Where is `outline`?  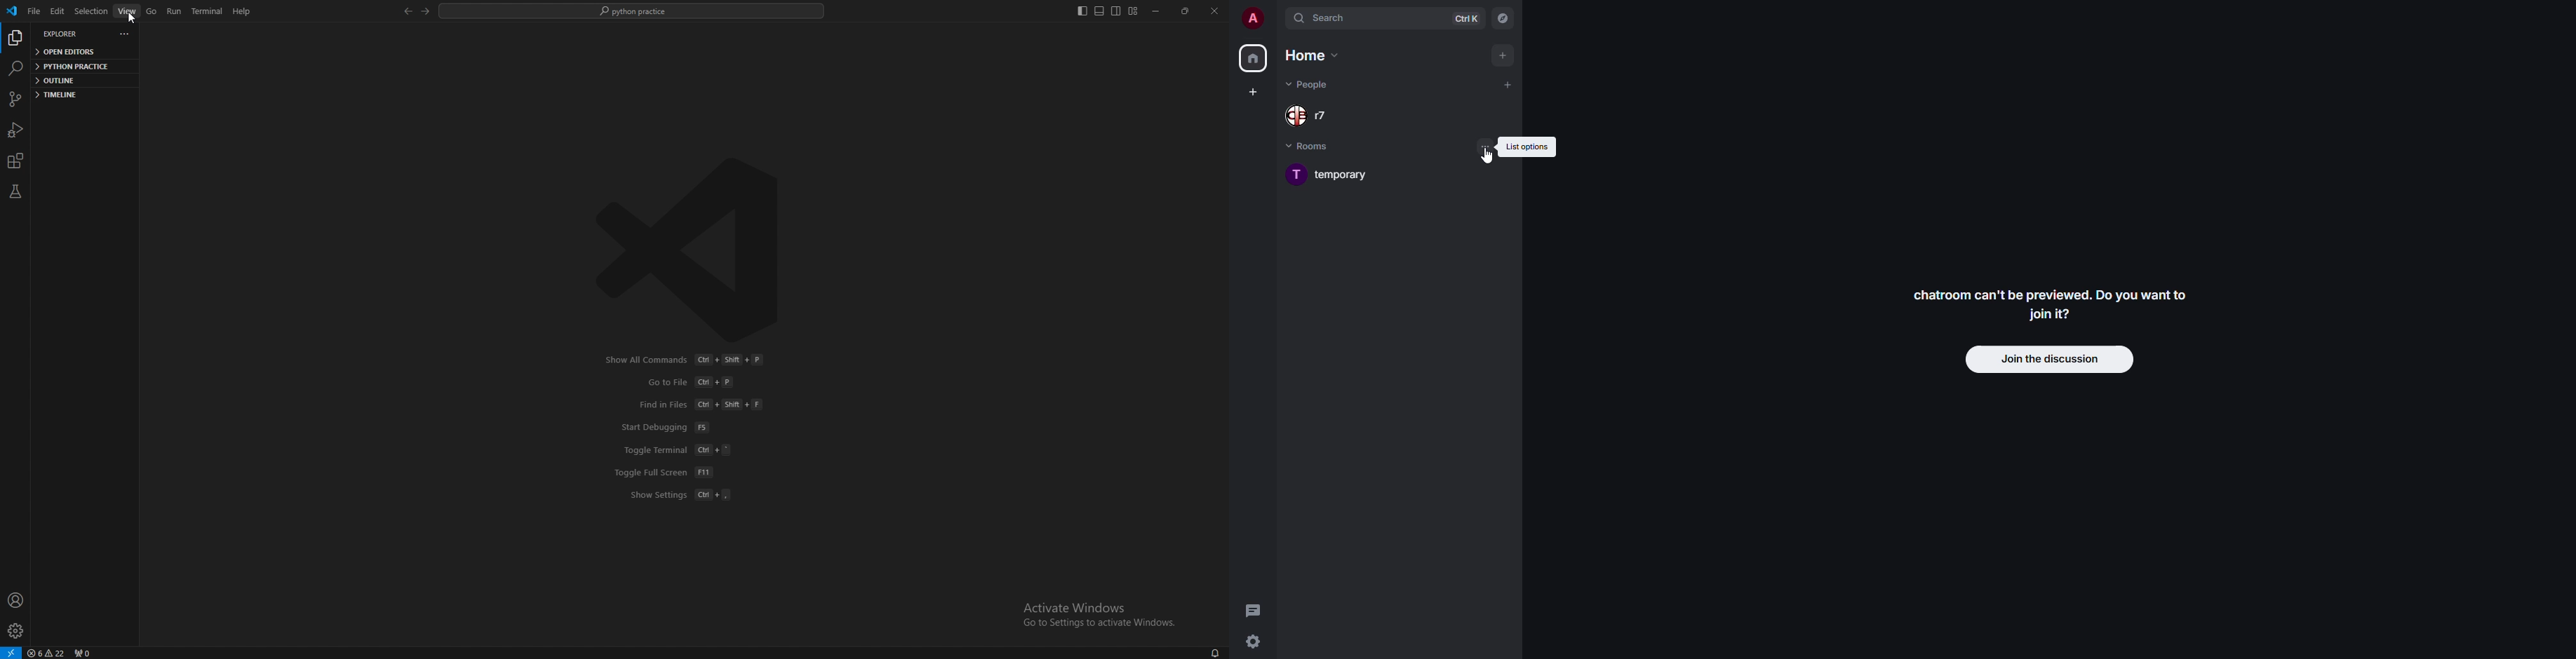 outline is located at coordinates (79, 80).